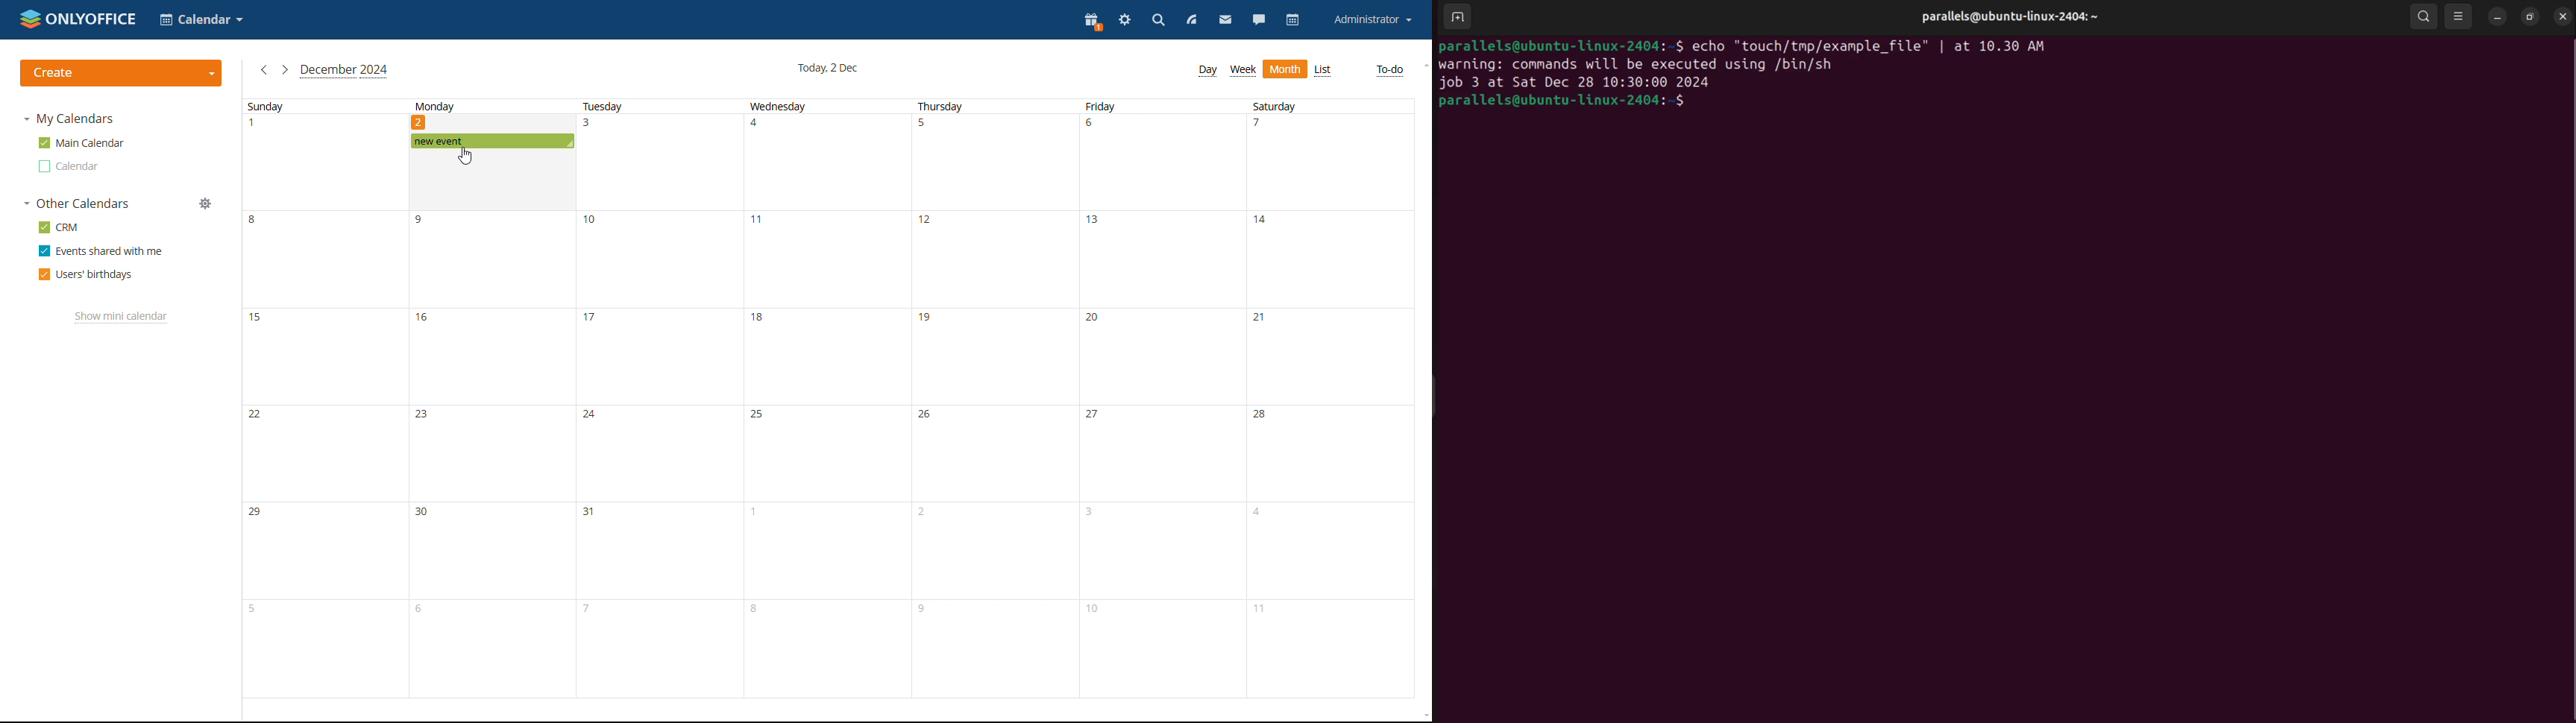 Image resolution: width=2576 pixels, height=728 pixels. Describe the element at coordinates (100, 251) in the screenshot. I see `events shared with me` at that location.